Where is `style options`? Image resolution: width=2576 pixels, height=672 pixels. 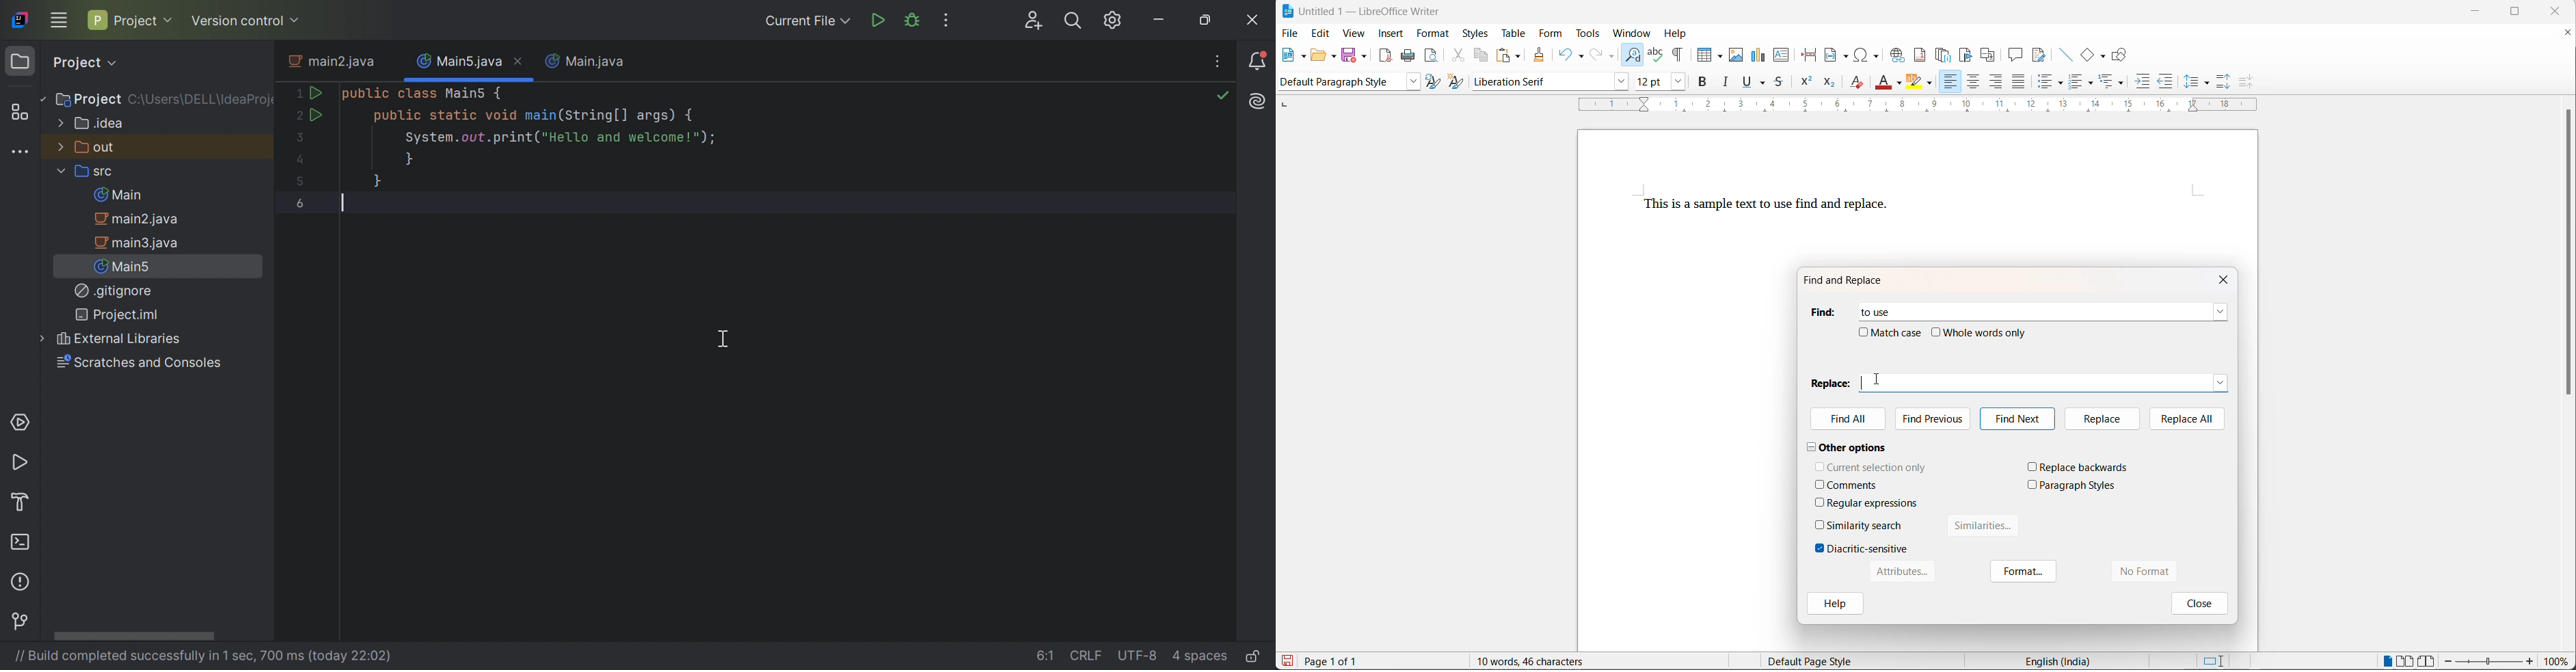
style options is located at coordinates (1410, 82).